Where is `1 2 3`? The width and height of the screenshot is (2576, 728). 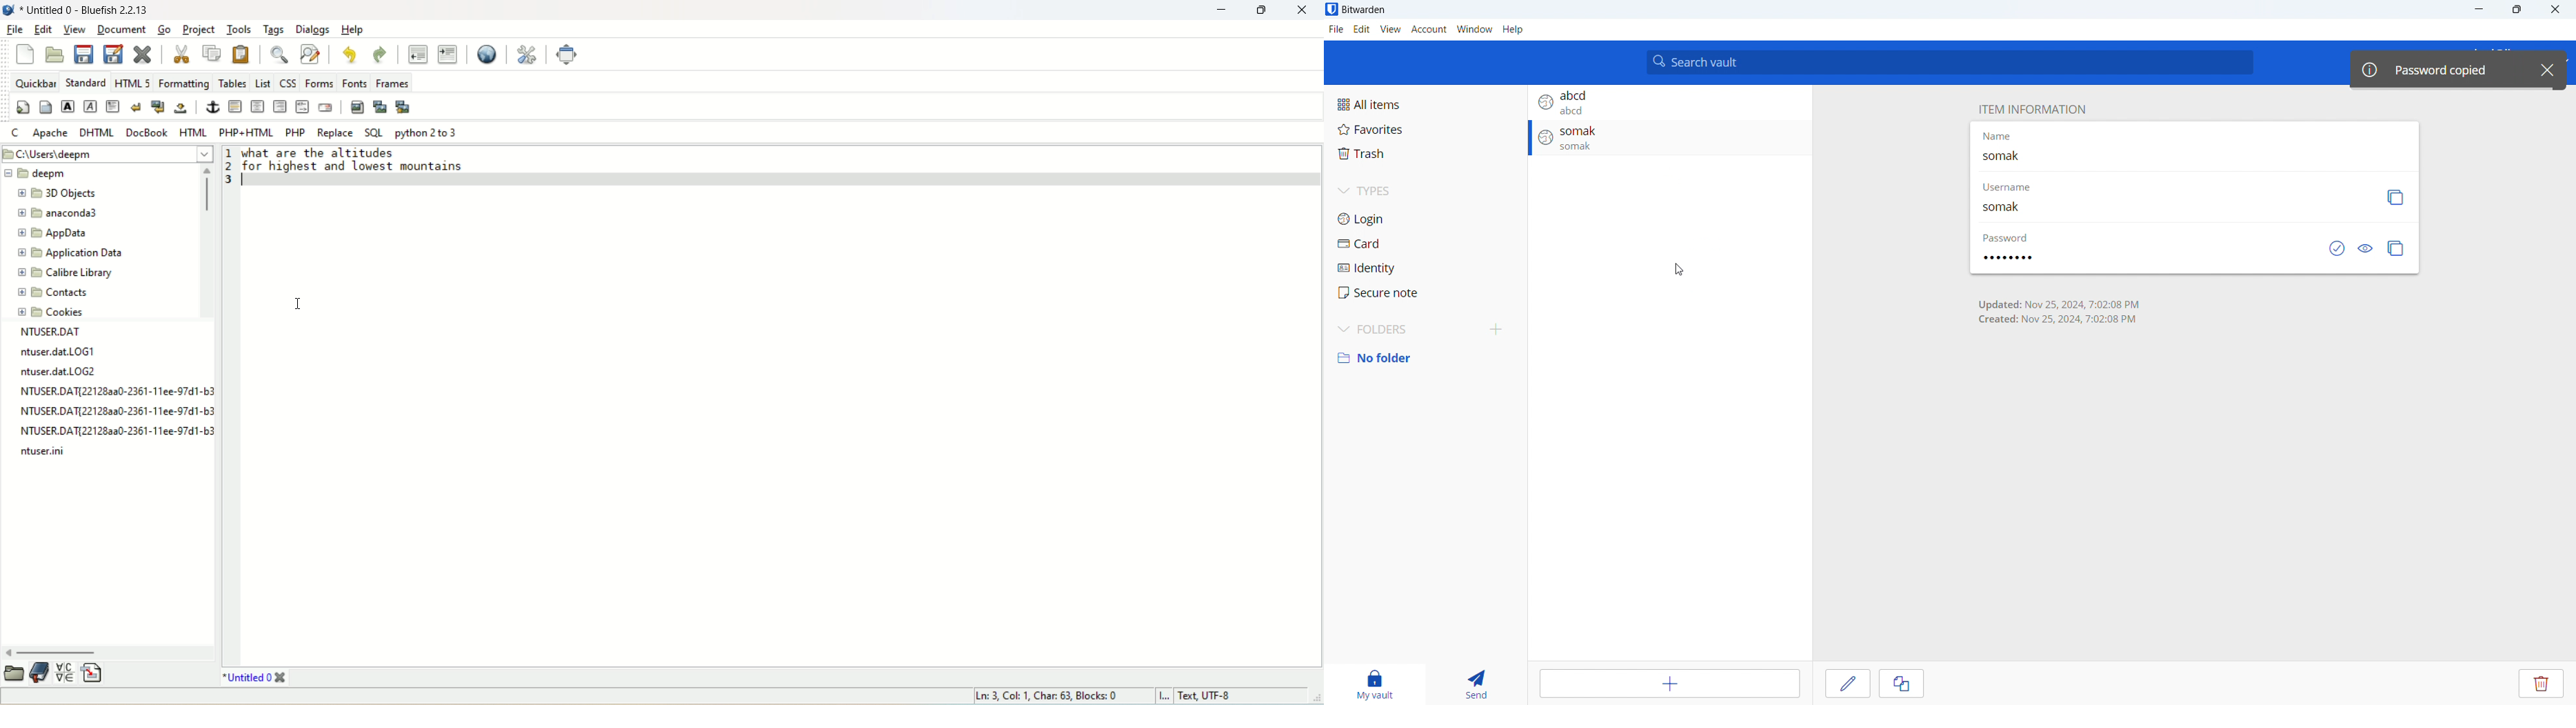 1 2 3 is located at coordinates (228, 171).